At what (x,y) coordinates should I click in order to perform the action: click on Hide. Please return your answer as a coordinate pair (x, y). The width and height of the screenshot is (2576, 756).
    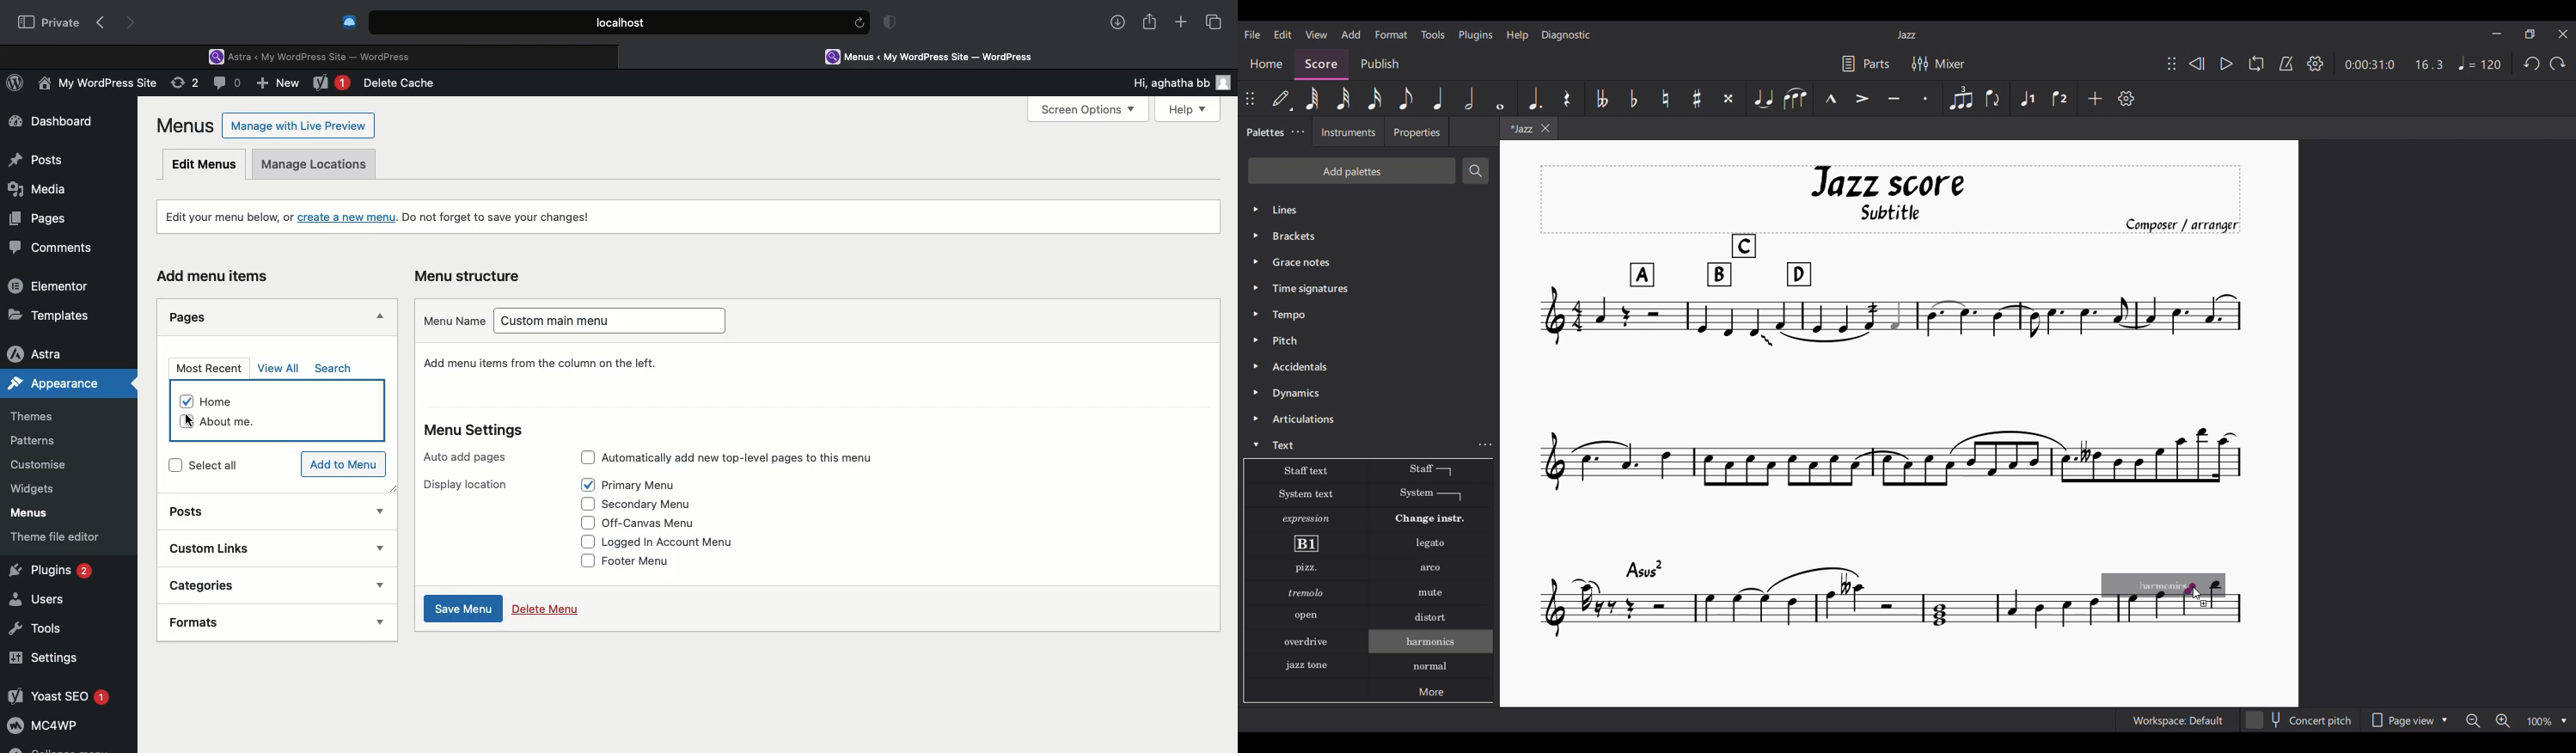
    Looking at the image, I should click on (377, 318).